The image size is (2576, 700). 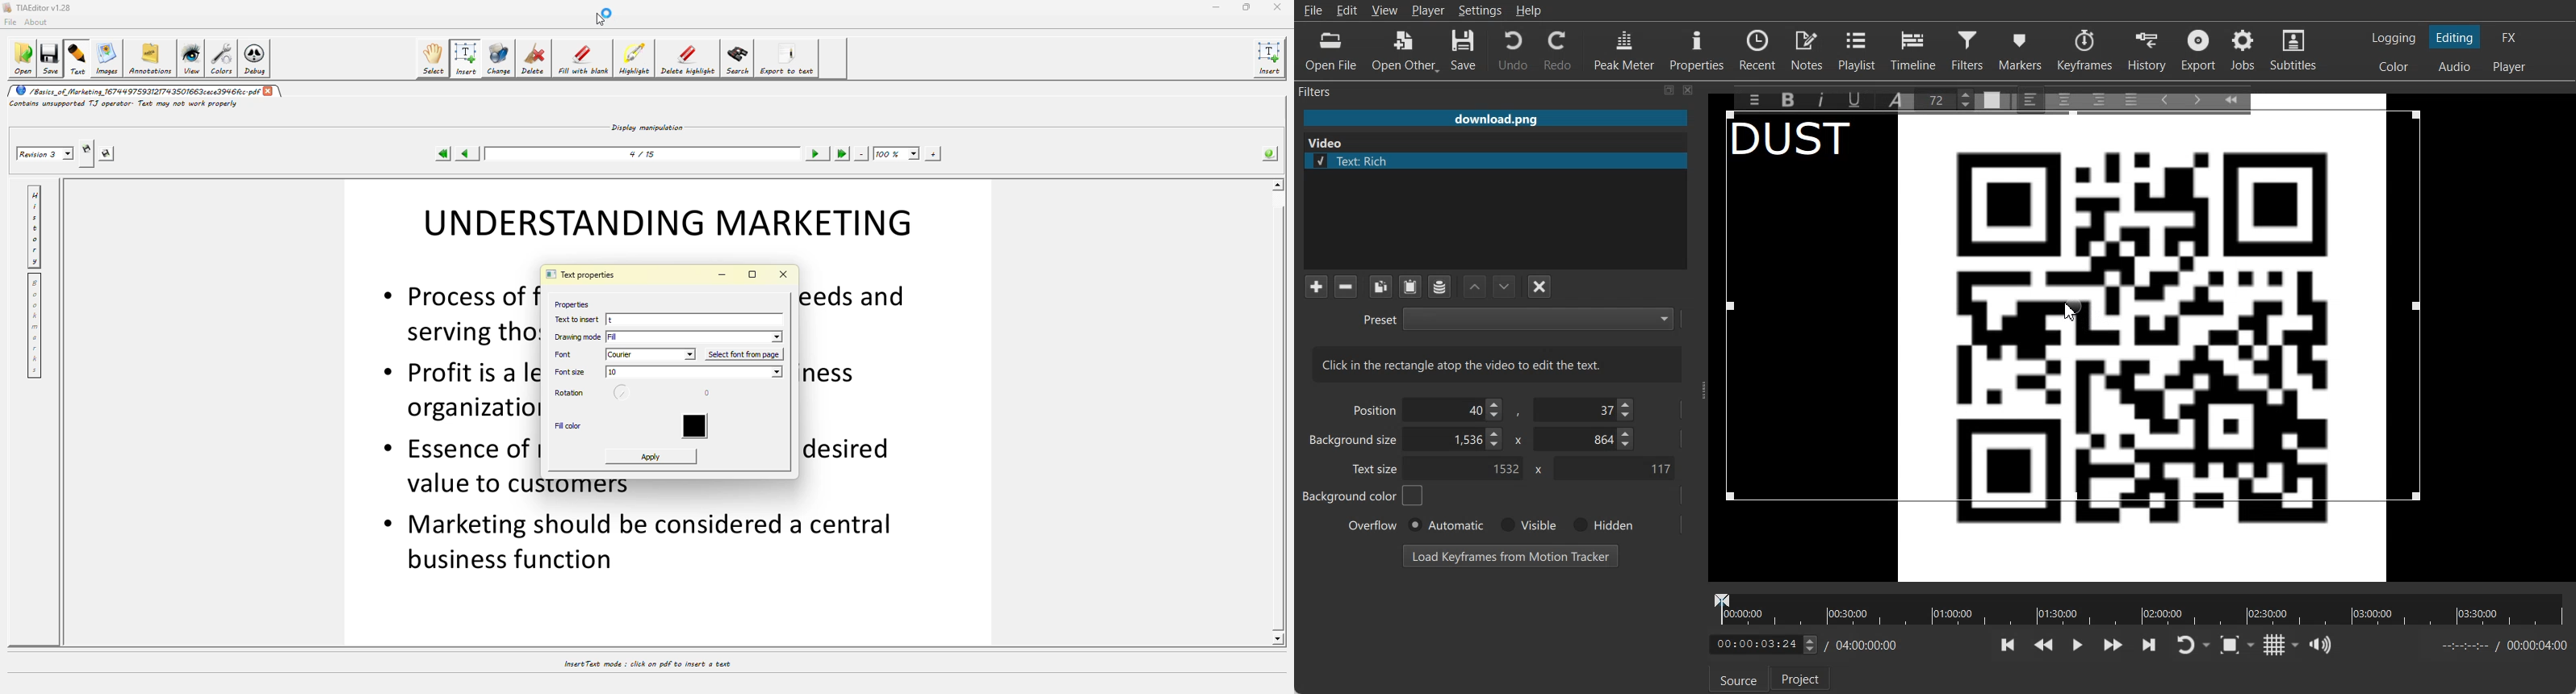 What do you see at coordinates (2084, 49) in the screenshot?
I see `Keyframes` at bounding box center [2084, 49].